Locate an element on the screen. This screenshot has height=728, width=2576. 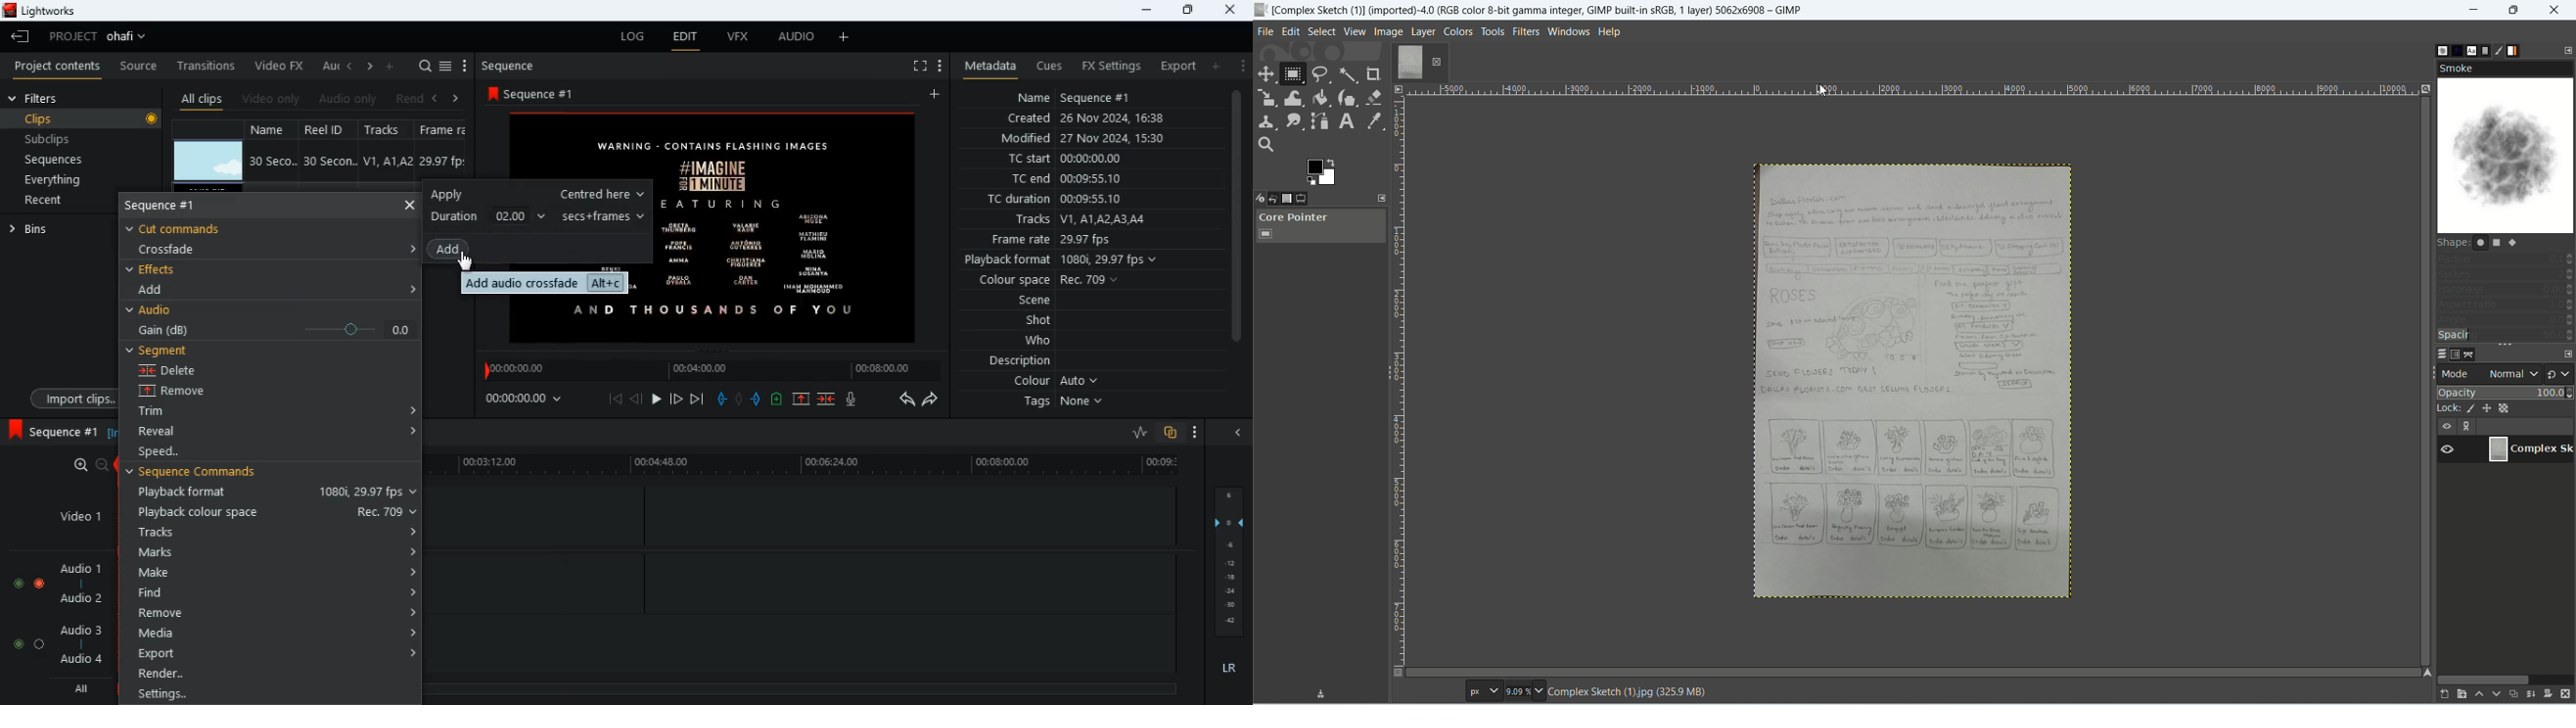
paths tool is located at coordinates (1320, 121).